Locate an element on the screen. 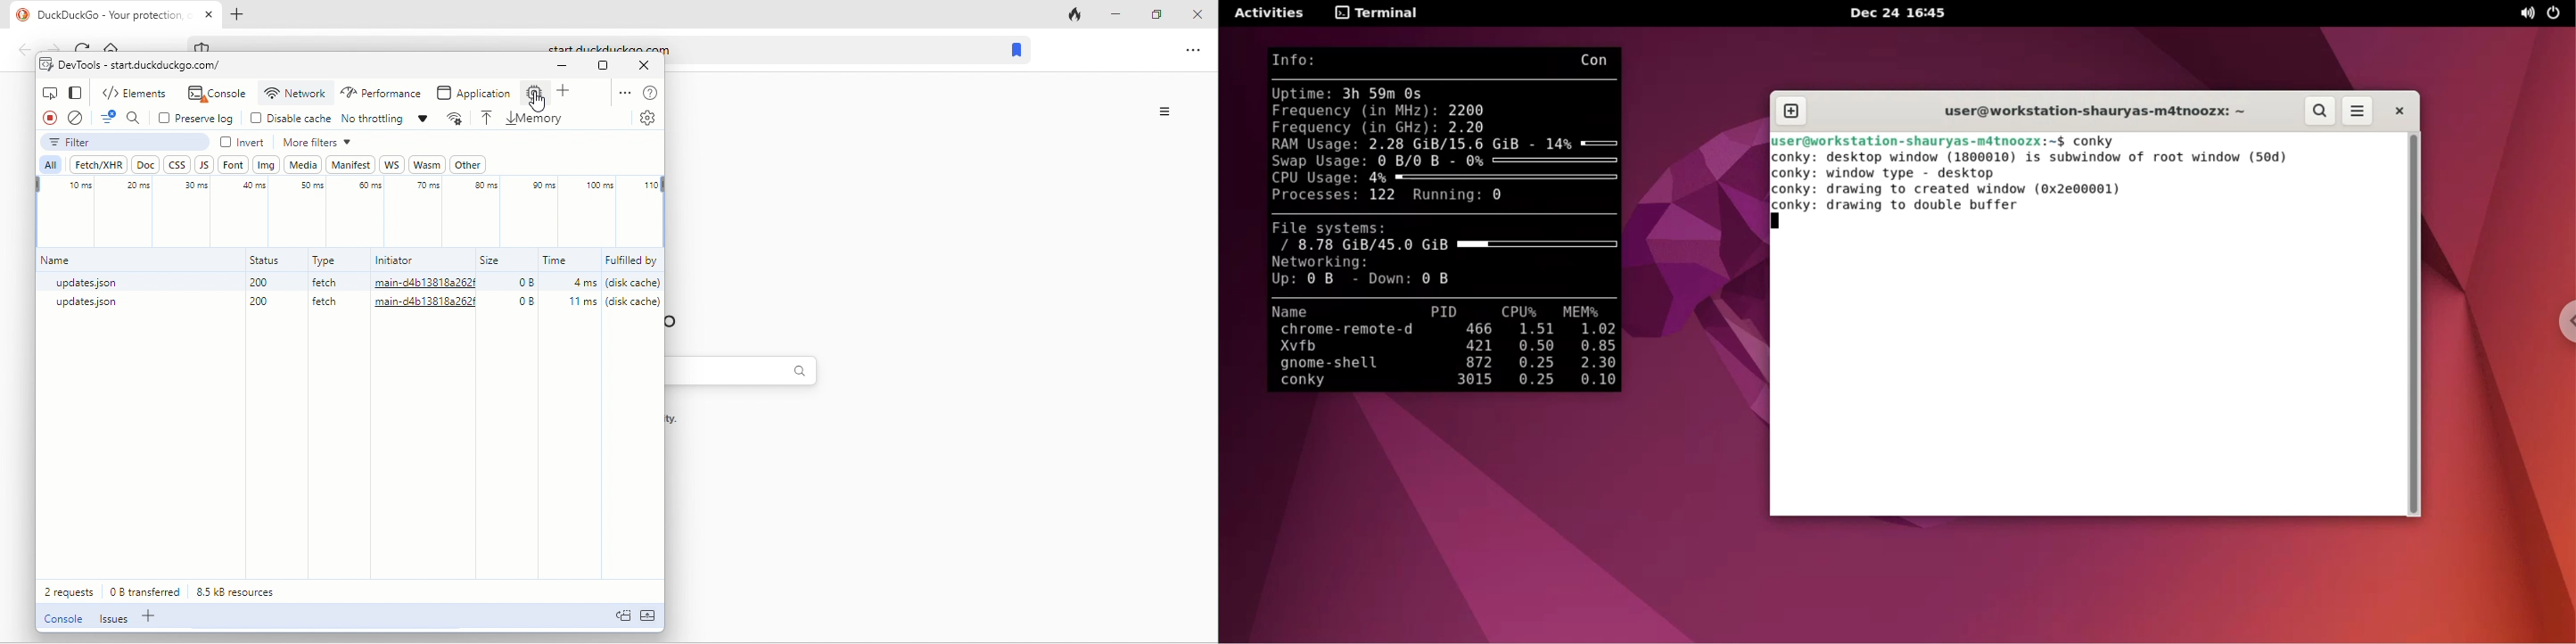  add is located at coordinates (567, 93).